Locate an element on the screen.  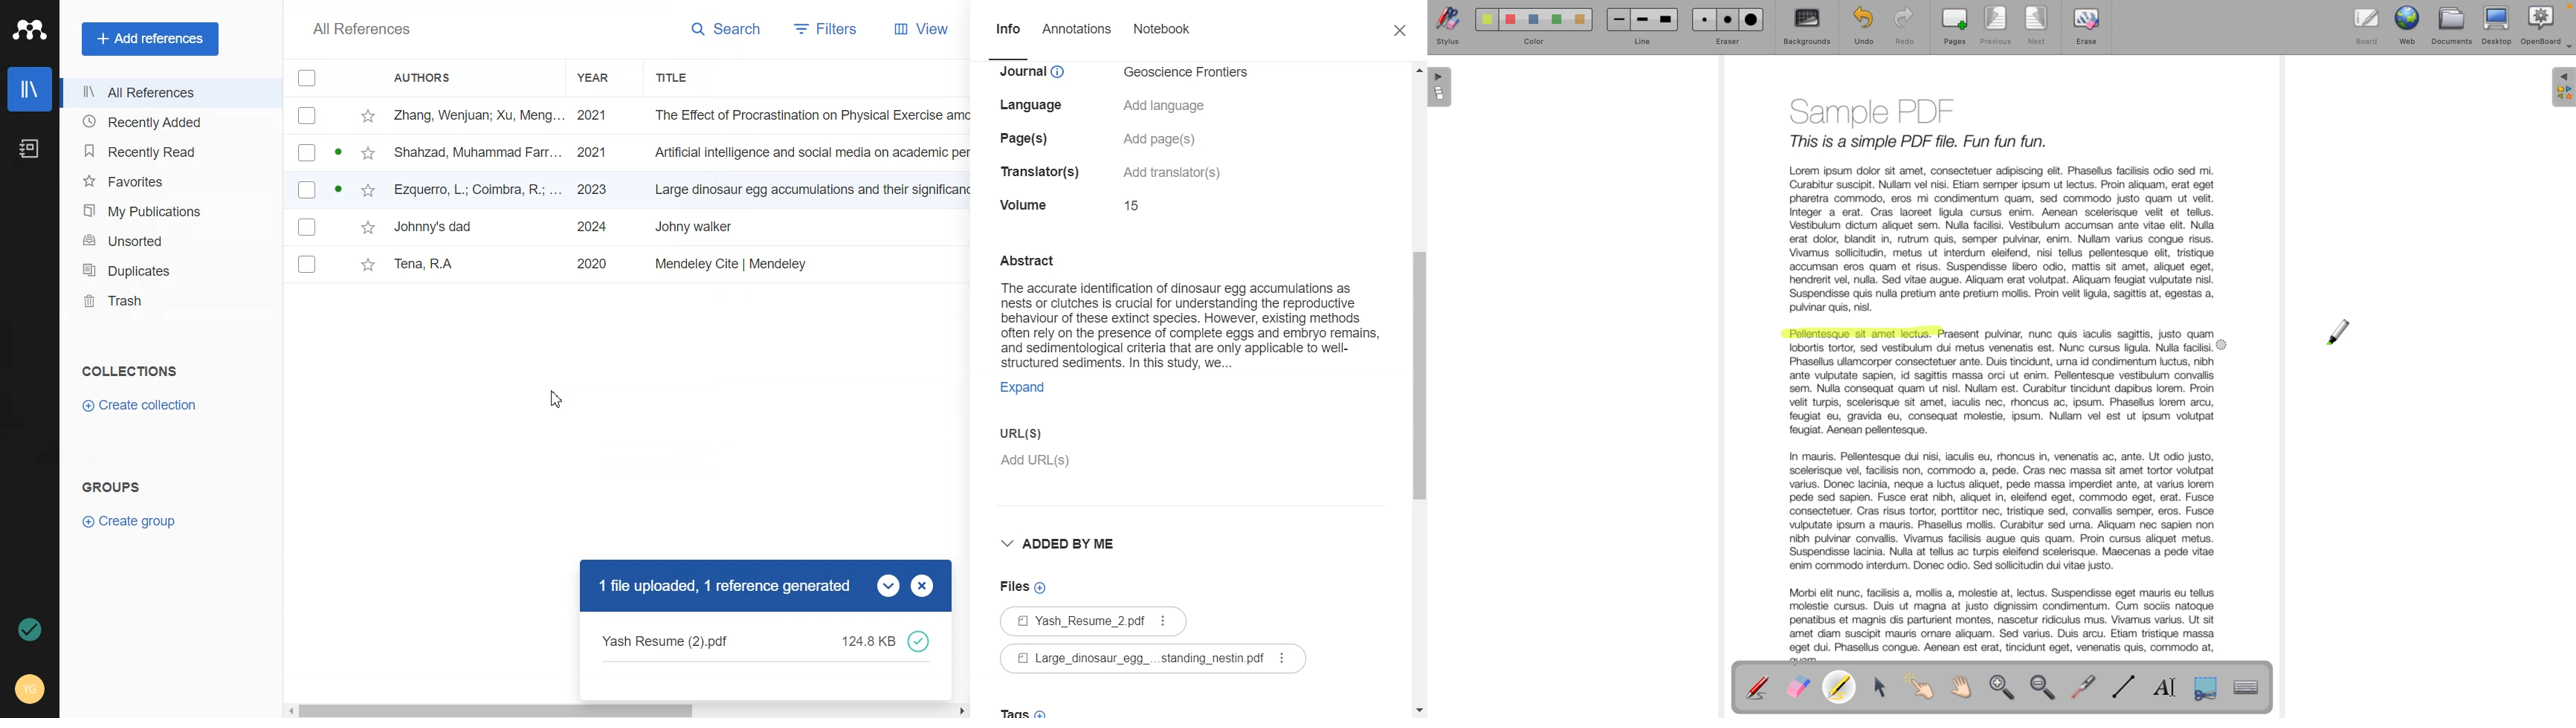
File is located at coordinates (685, 114).